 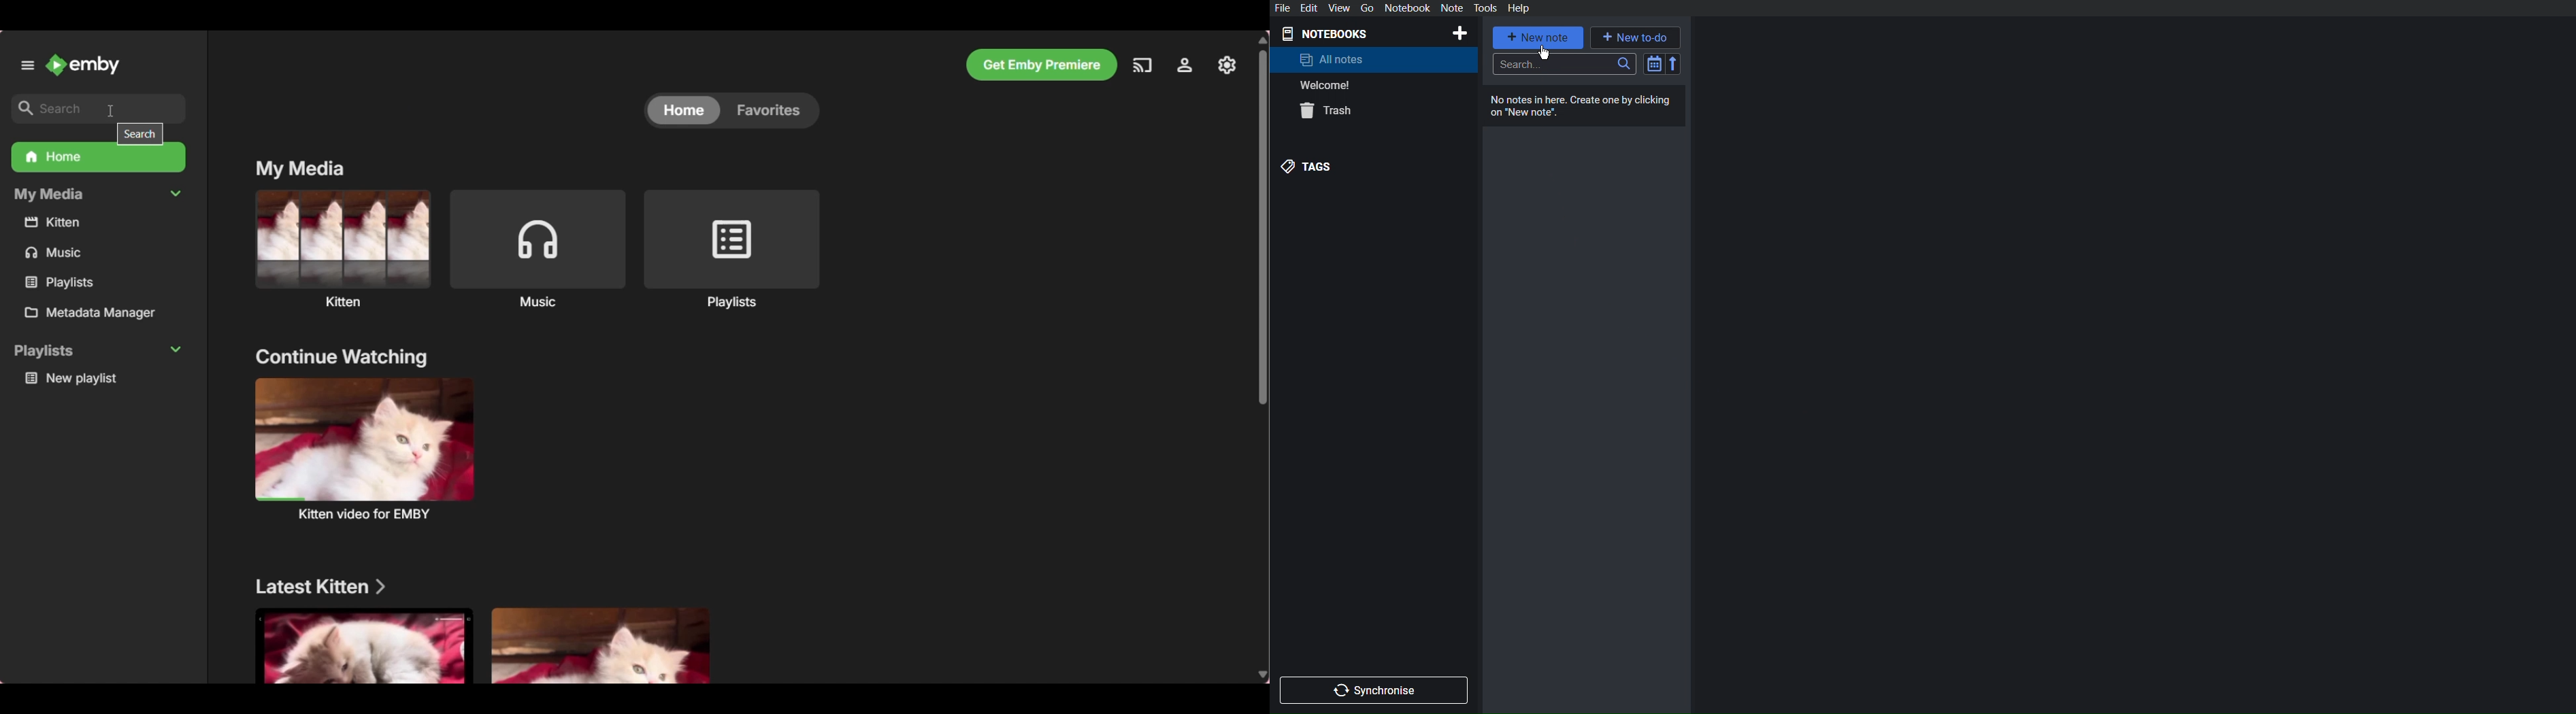 What do you see at coordinates (1338, 7) in the screenshot?
I see `View` at bounding box center [1338, 7].